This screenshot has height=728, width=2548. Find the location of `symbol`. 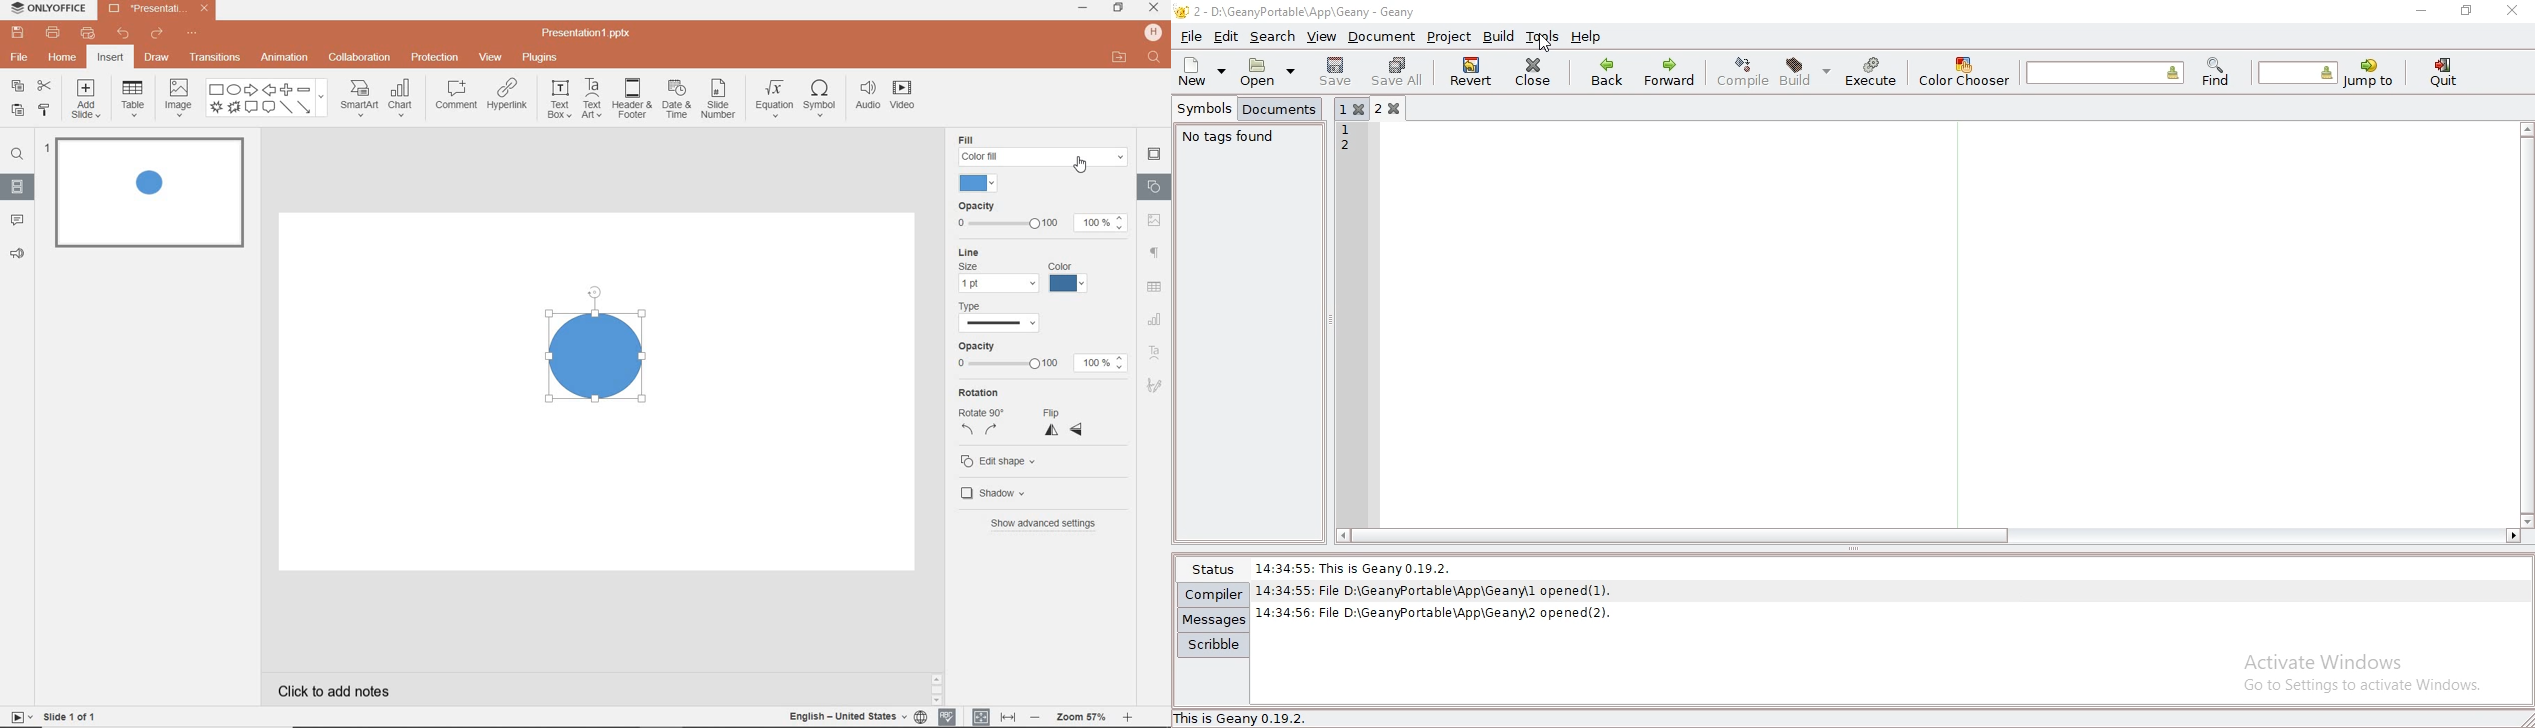

symbol is located at coordinates (819, 99).